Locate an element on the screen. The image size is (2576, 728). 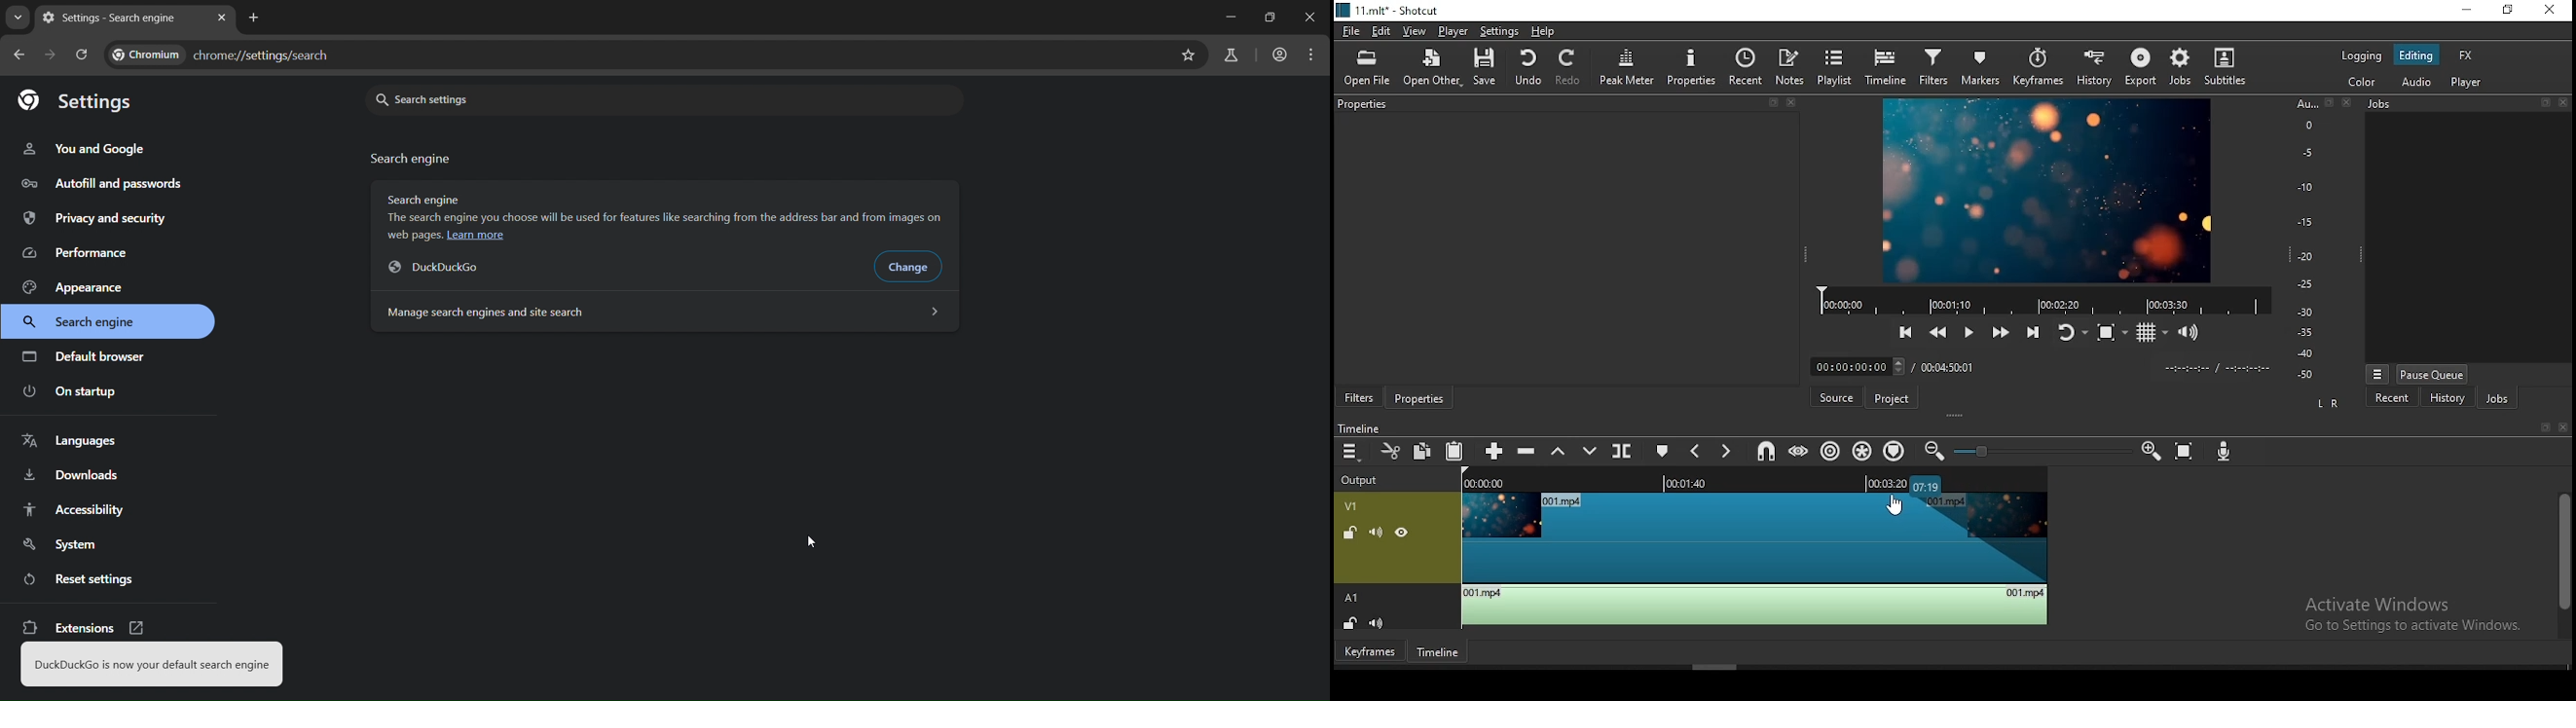
timeline menu is located at coordinates (1349, 452).